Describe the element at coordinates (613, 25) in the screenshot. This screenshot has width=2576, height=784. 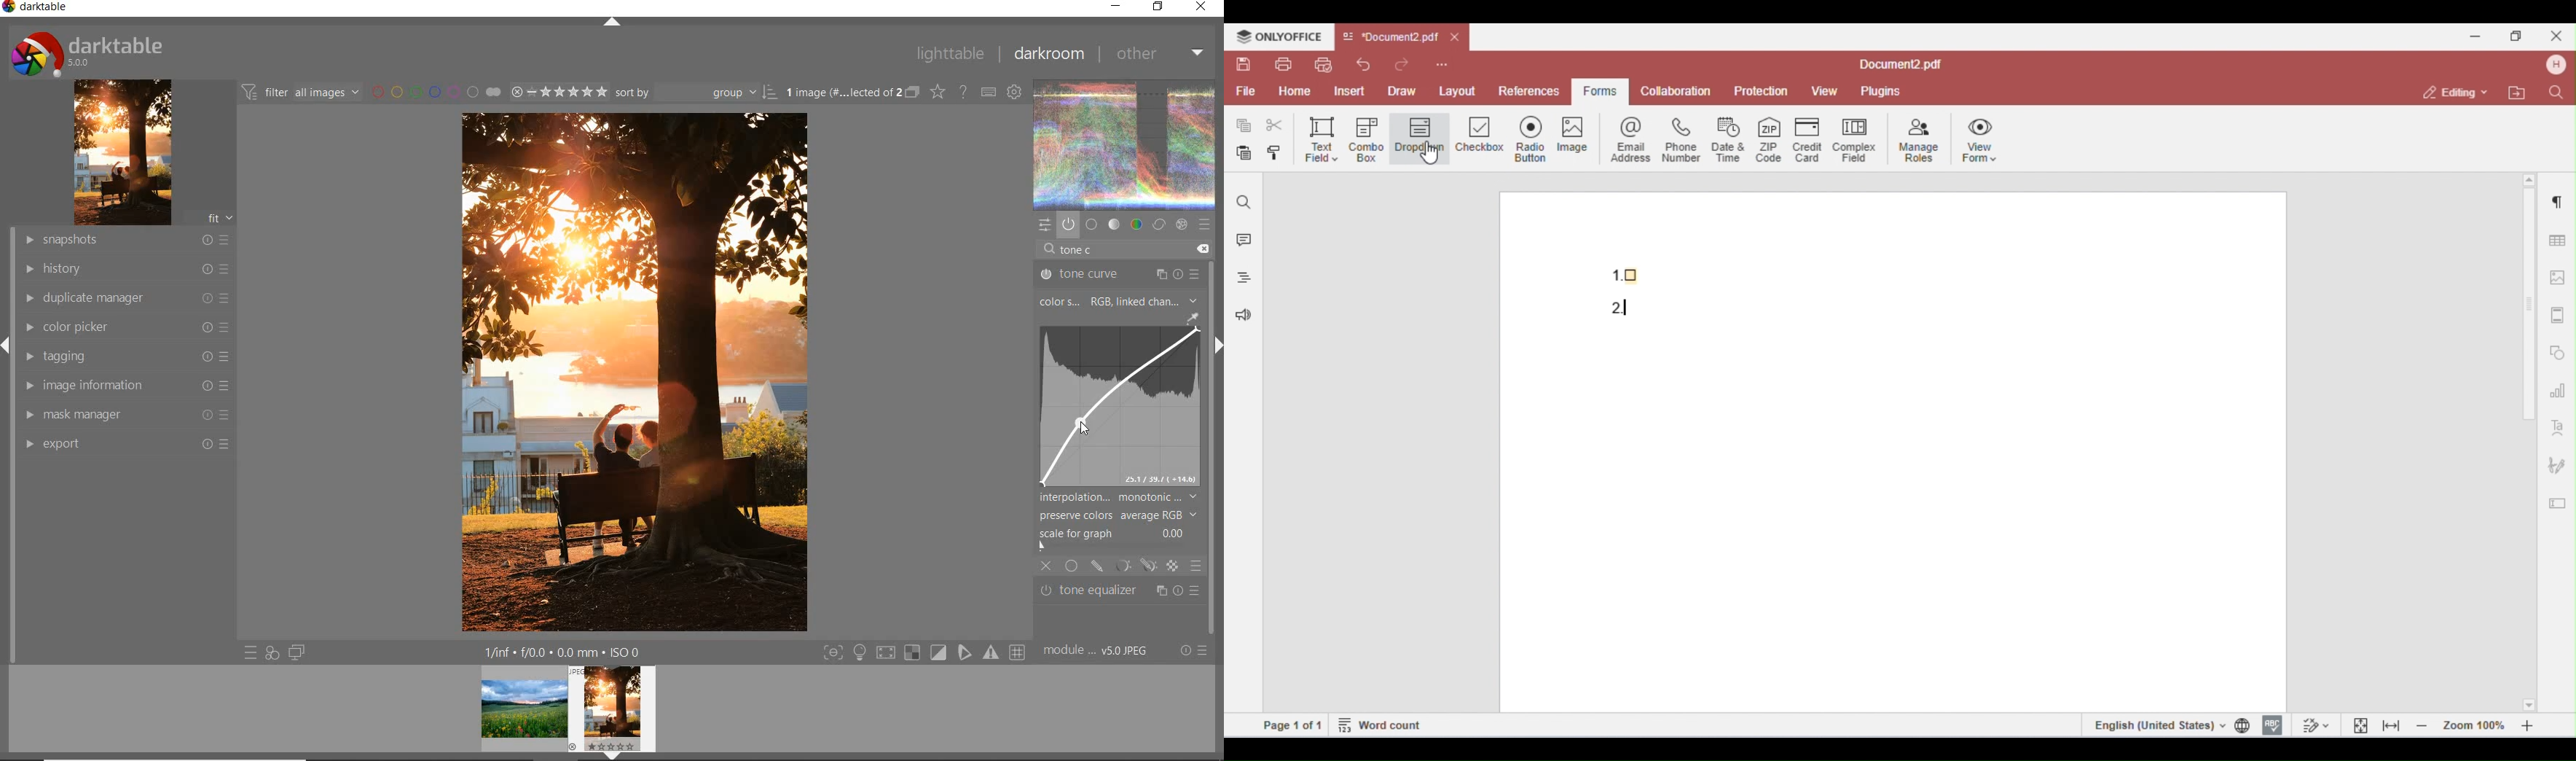
I see `expand/collapse` at that location.